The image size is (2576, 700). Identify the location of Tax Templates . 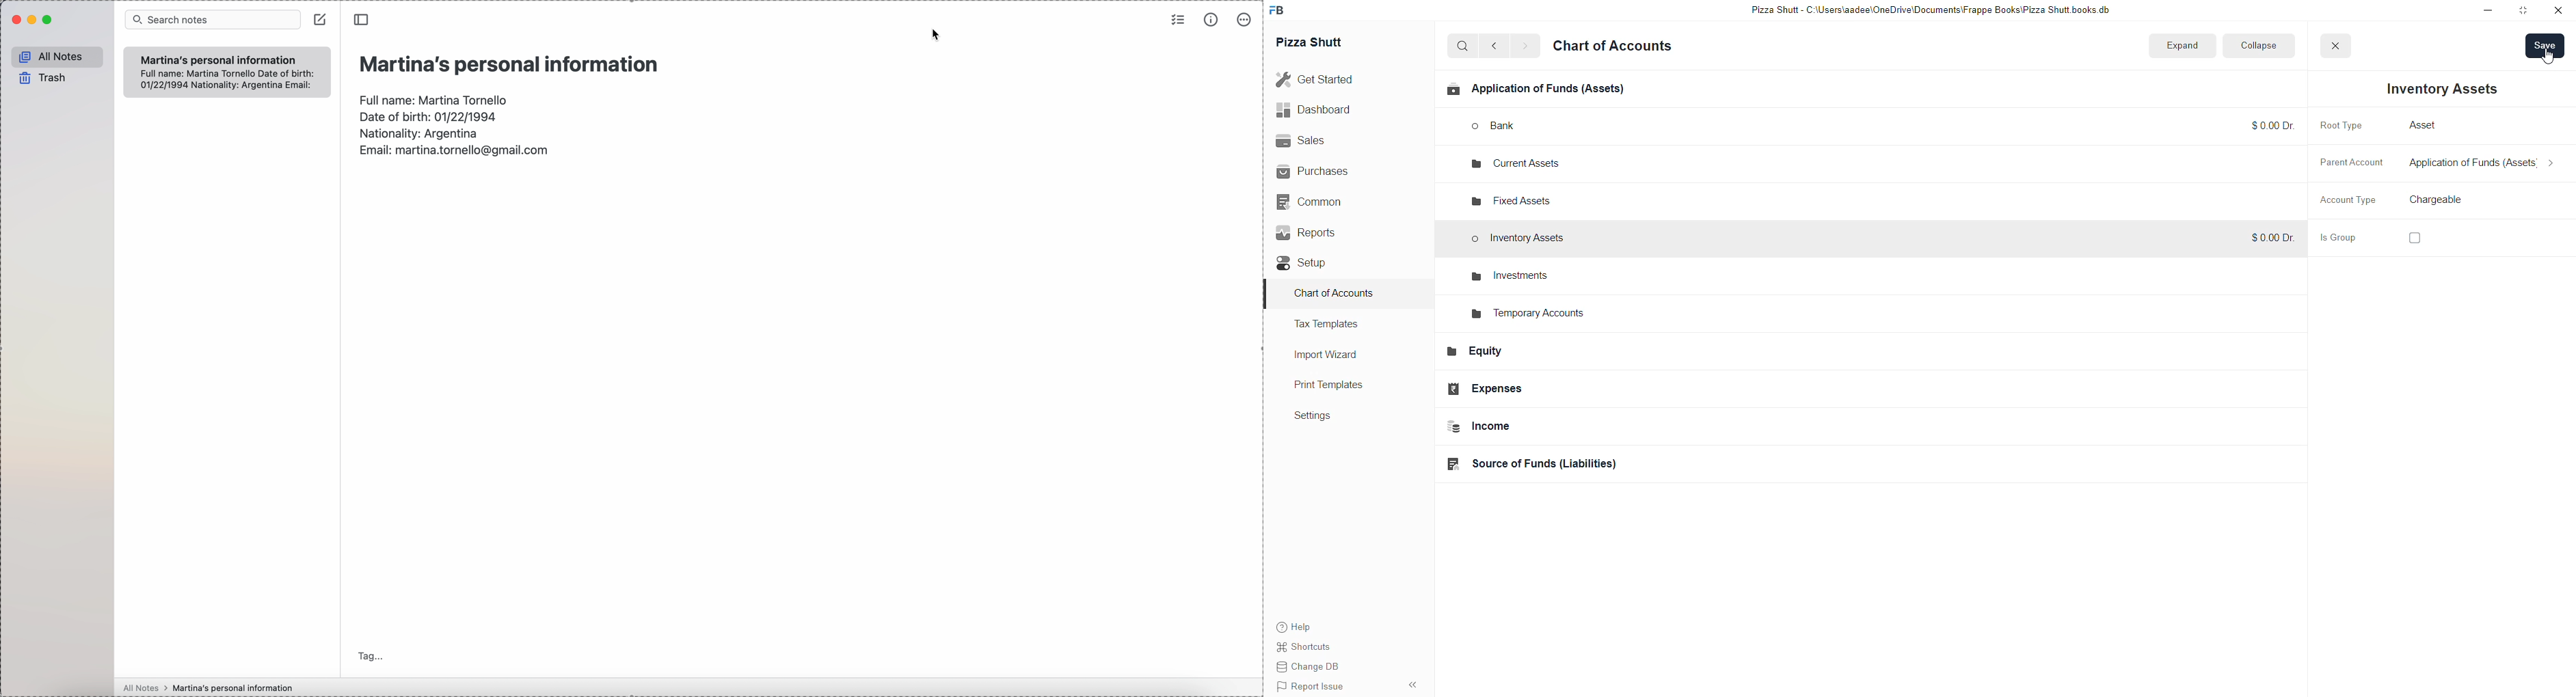
(1343, 326).